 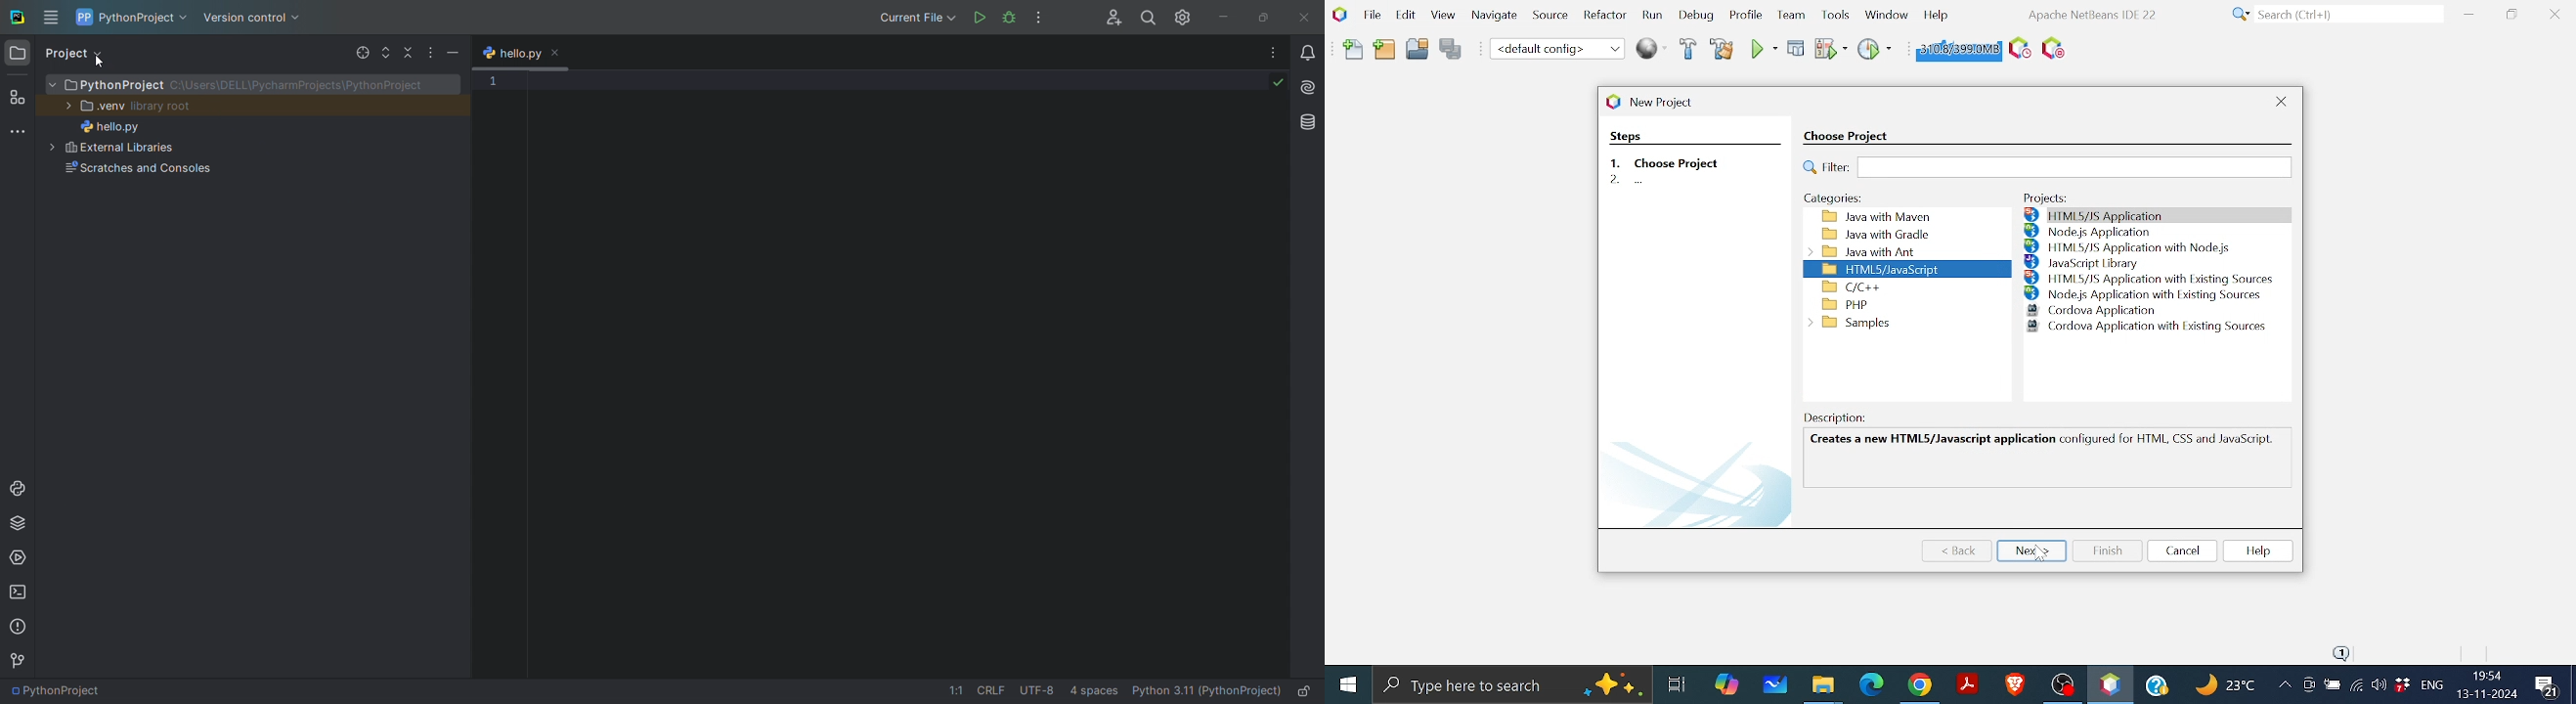 What do you see at coordinates (980, 16) in the screenshot?
I see `run` at bounding box center [980, 16].